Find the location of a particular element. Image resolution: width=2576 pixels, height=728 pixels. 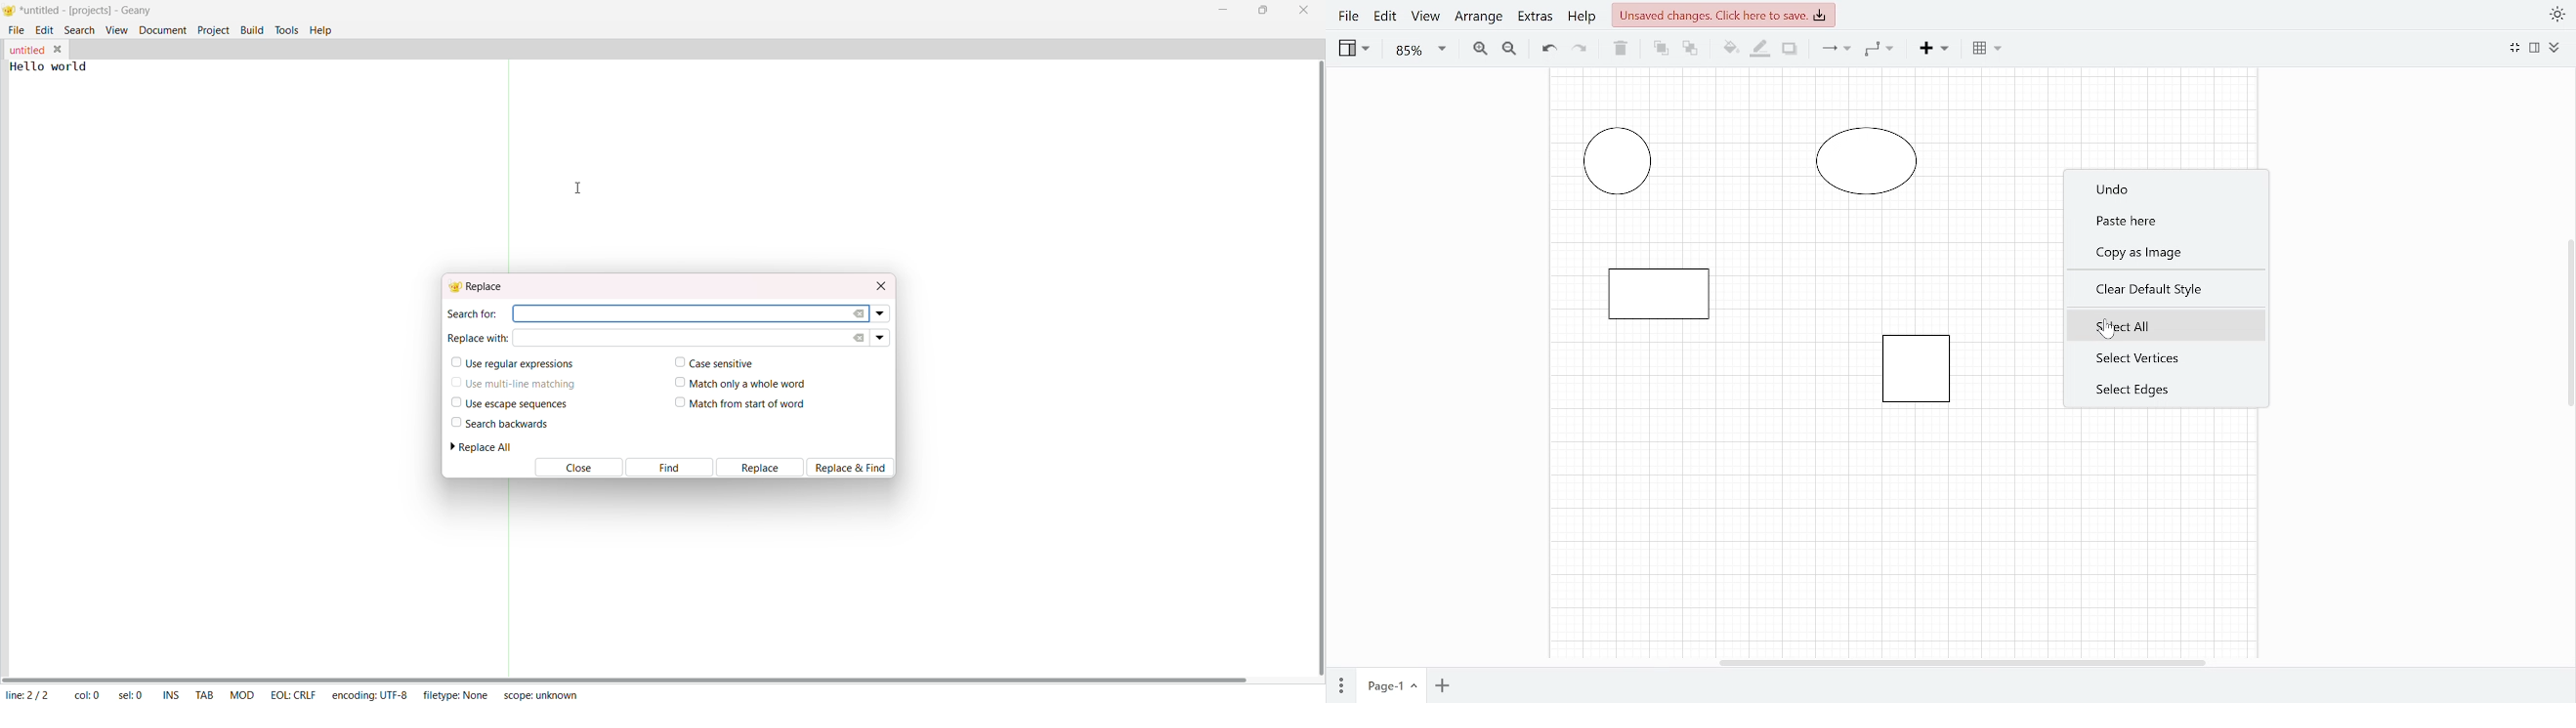

replace all is located at coordinates (484, 446).